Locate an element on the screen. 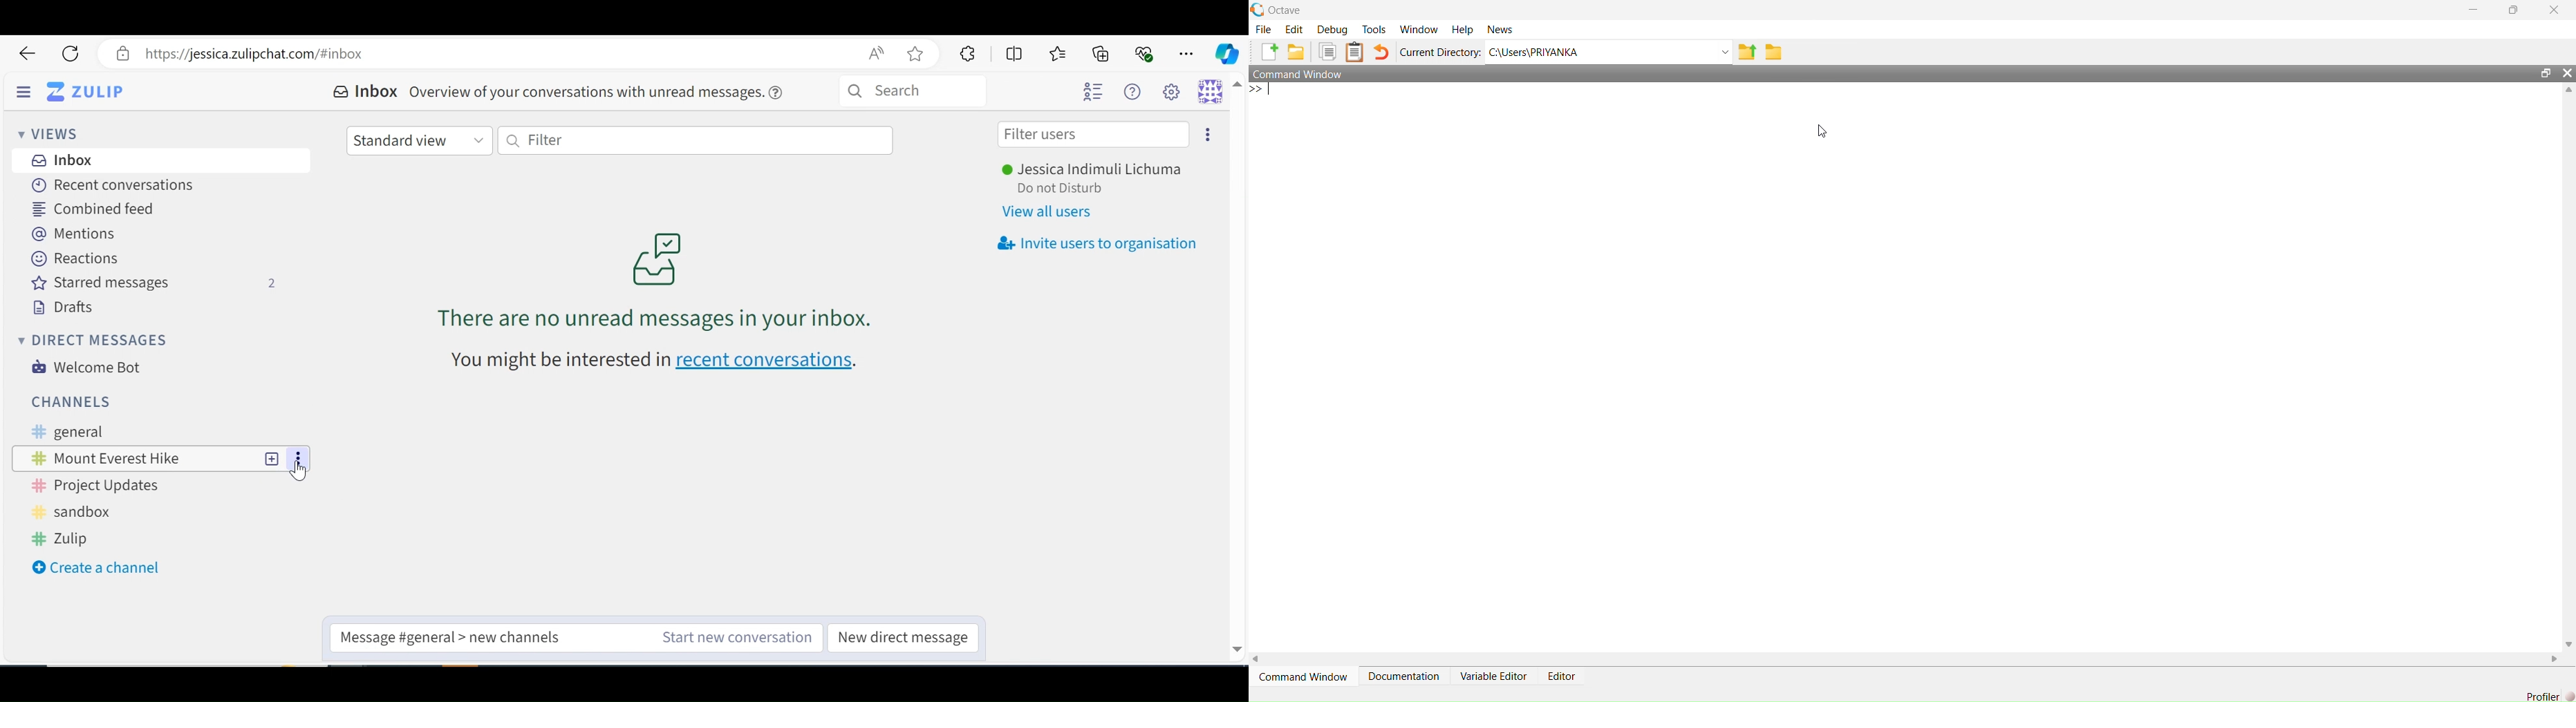  Combined feed is located at coordinates (98, 209).